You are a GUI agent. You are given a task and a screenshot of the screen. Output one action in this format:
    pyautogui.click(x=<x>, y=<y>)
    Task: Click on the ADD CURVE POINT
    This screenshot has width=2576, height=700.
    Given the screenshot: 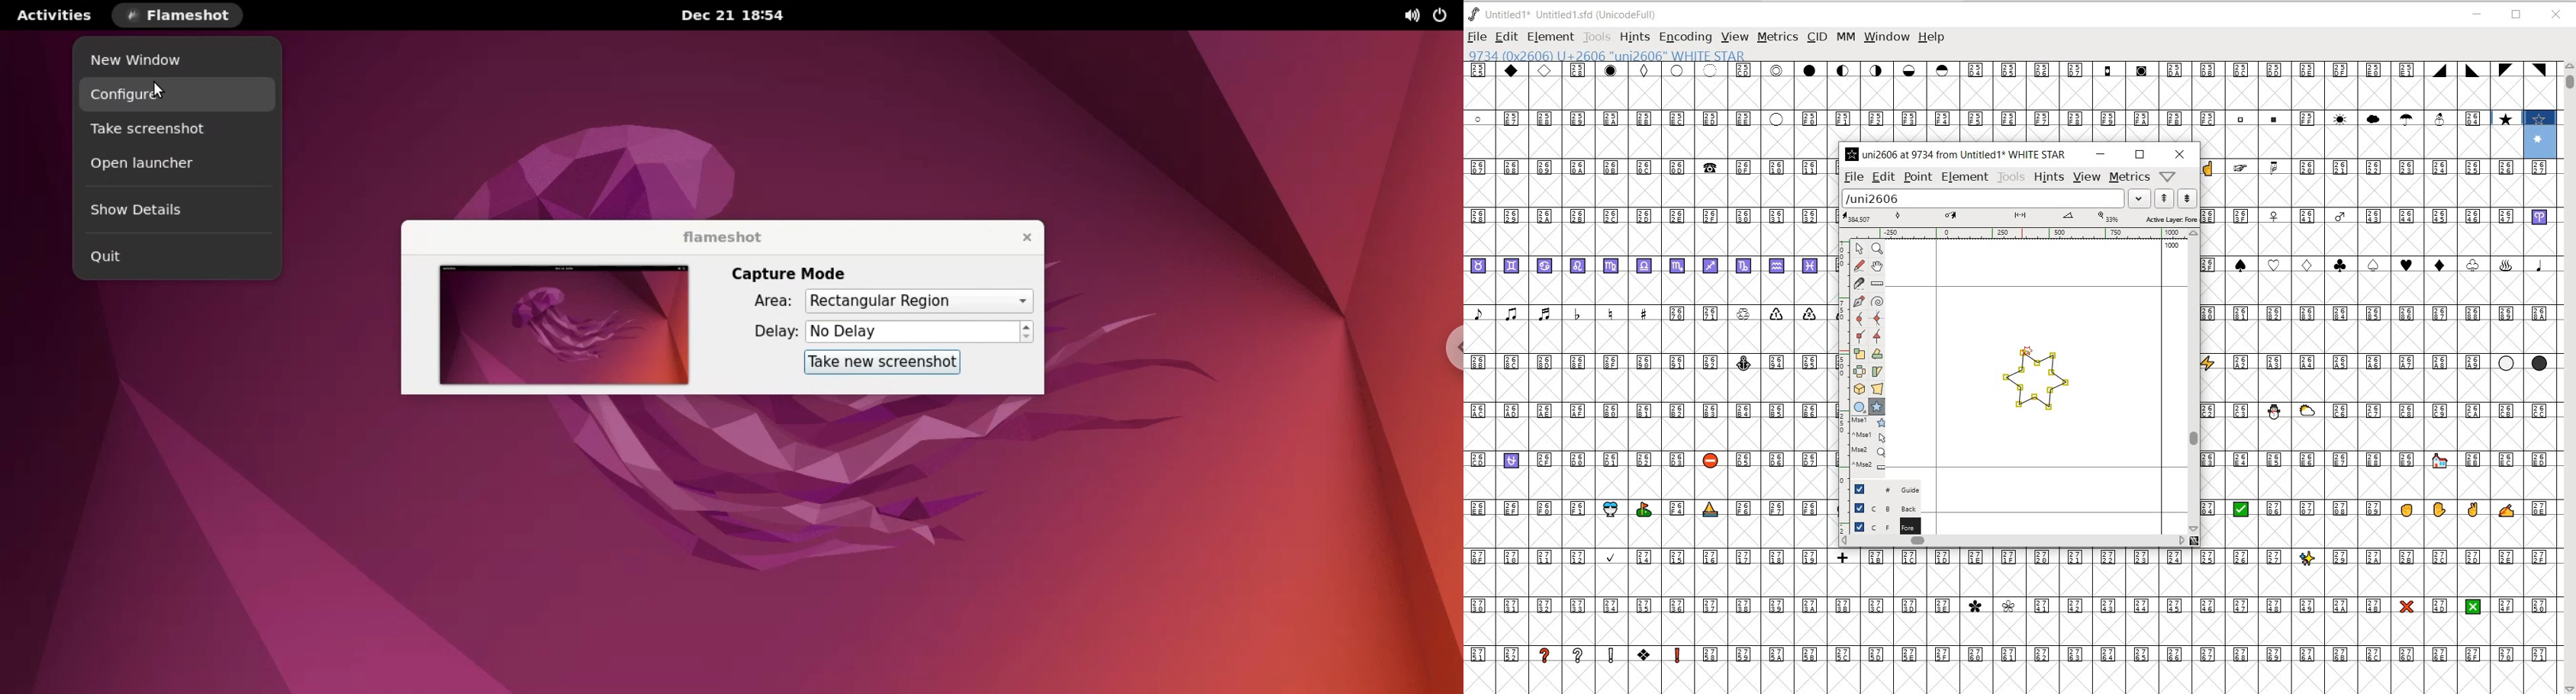 What is the action you would take?
    pyautogui.click(x=1878, y=319)
    